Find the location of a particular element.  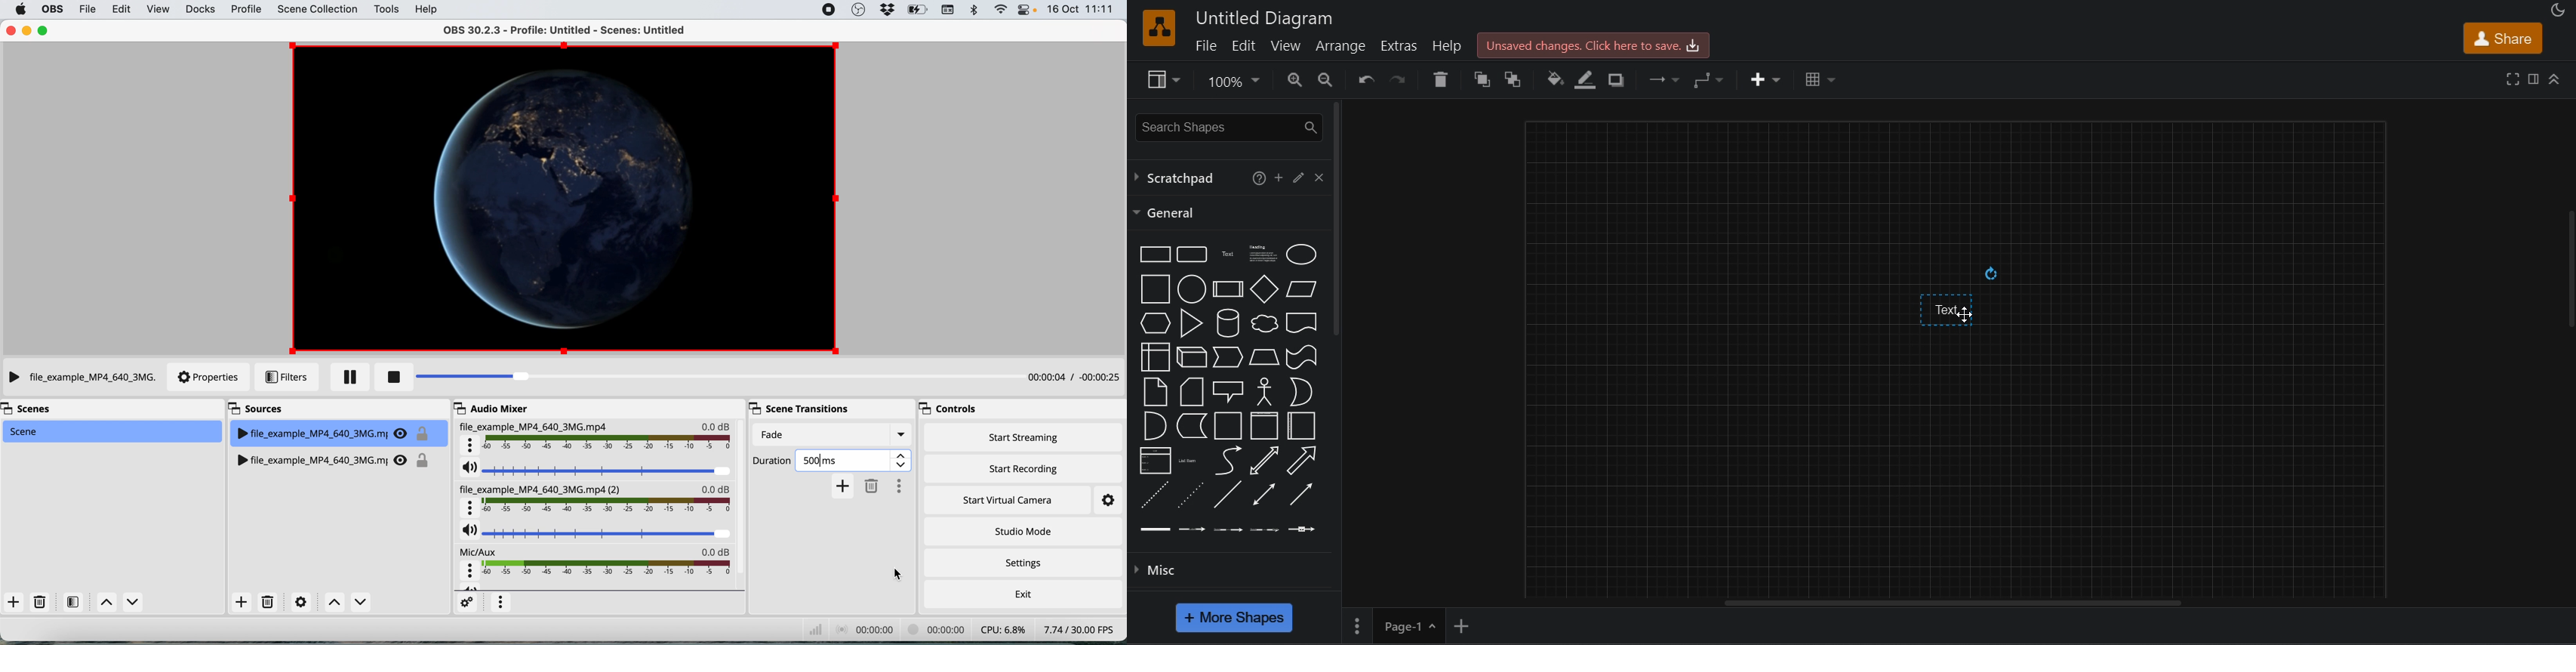

maximise is located at coordinates (43, 31).